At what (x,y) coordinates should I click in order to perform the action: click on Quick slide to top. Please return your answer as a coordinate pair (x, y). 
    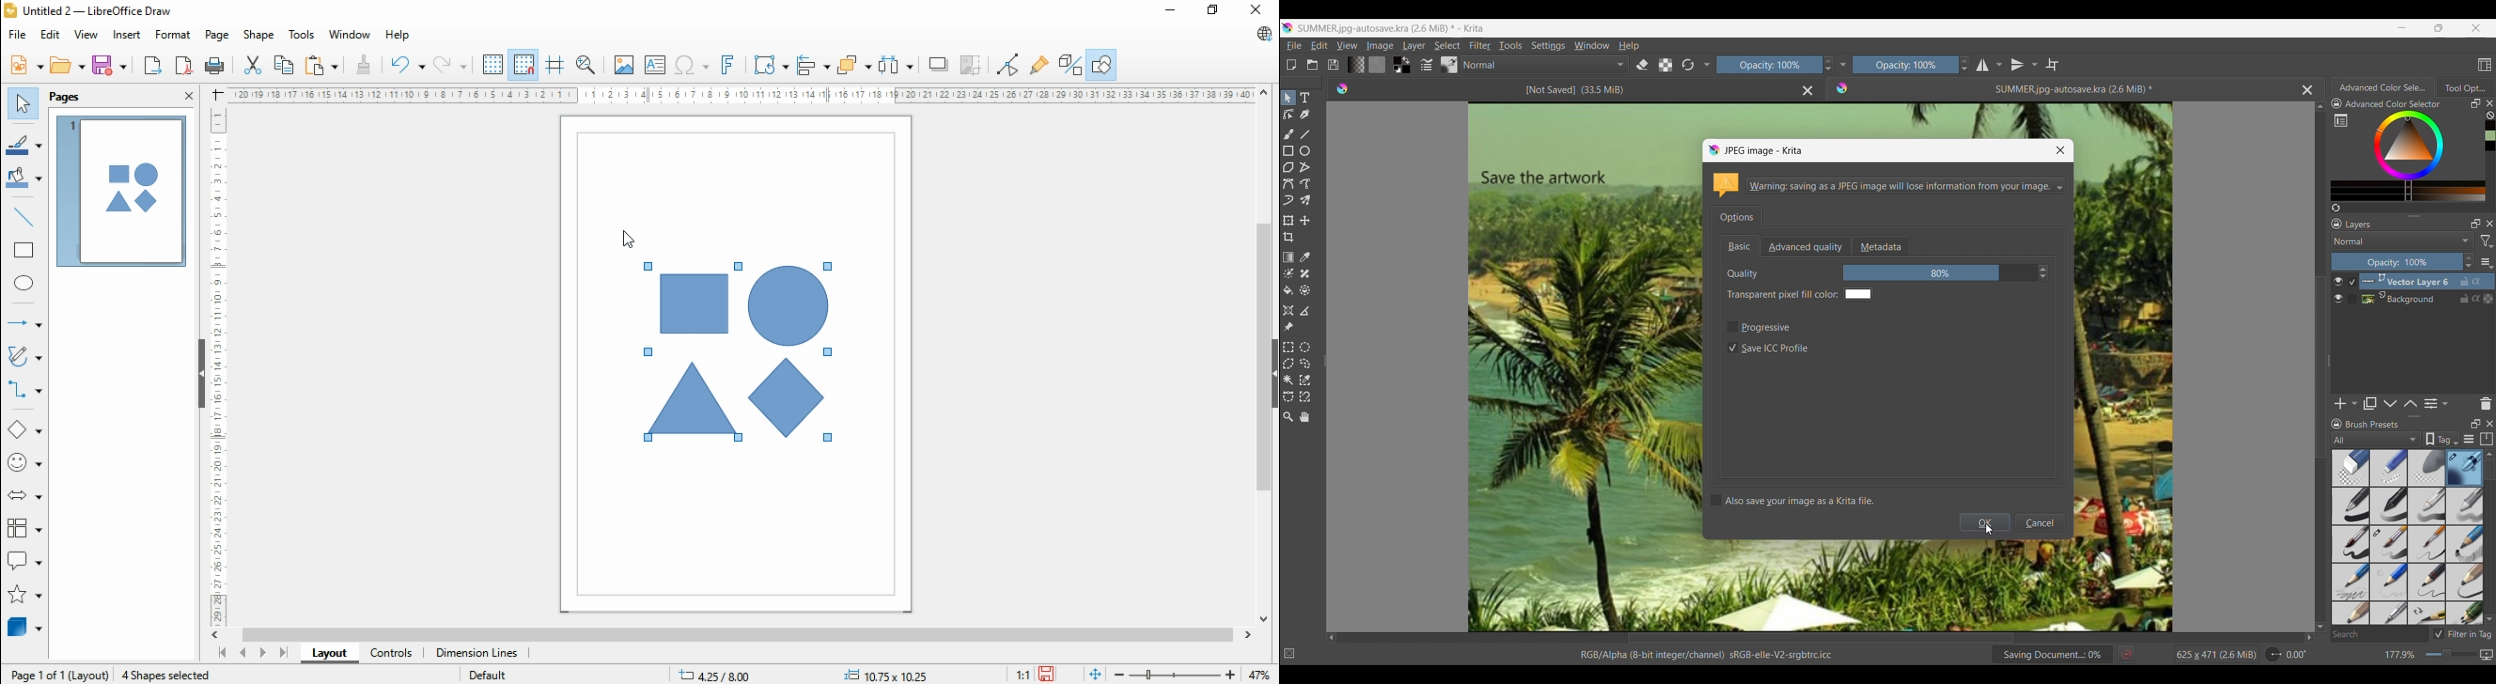
    Looking at the image, I should click on (2320, 106).